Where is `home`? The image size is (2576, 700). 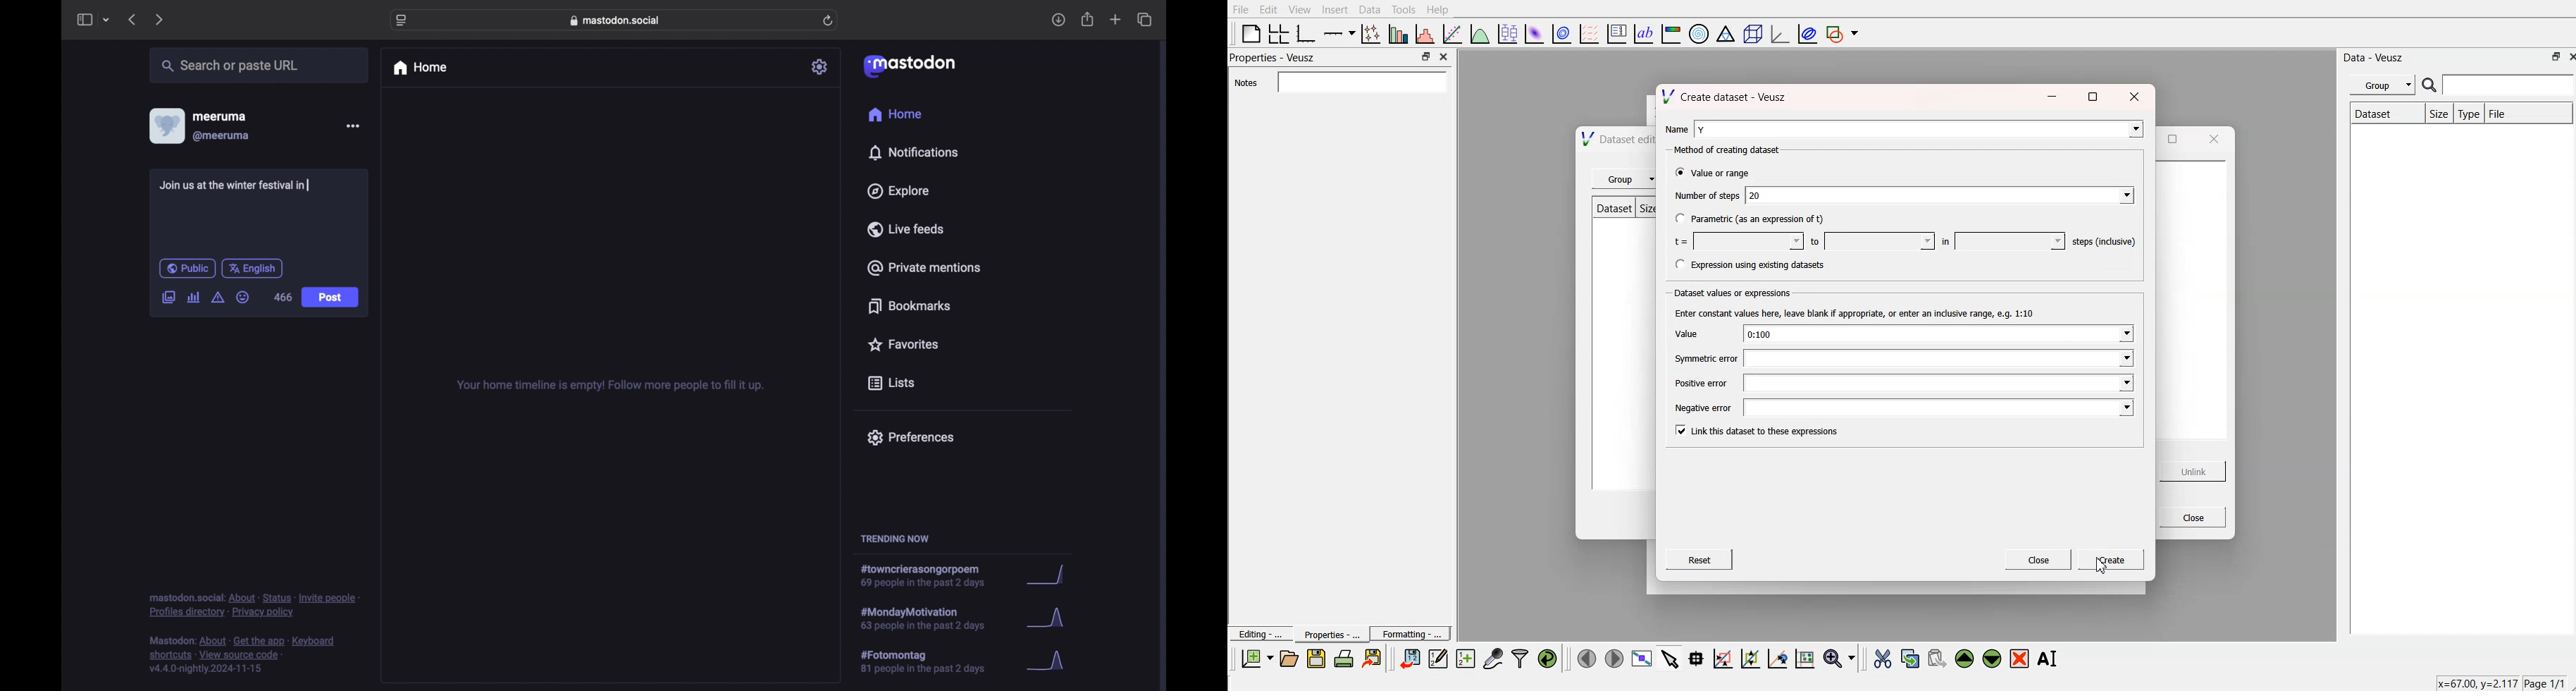 home is located at coordinates (419, 68).